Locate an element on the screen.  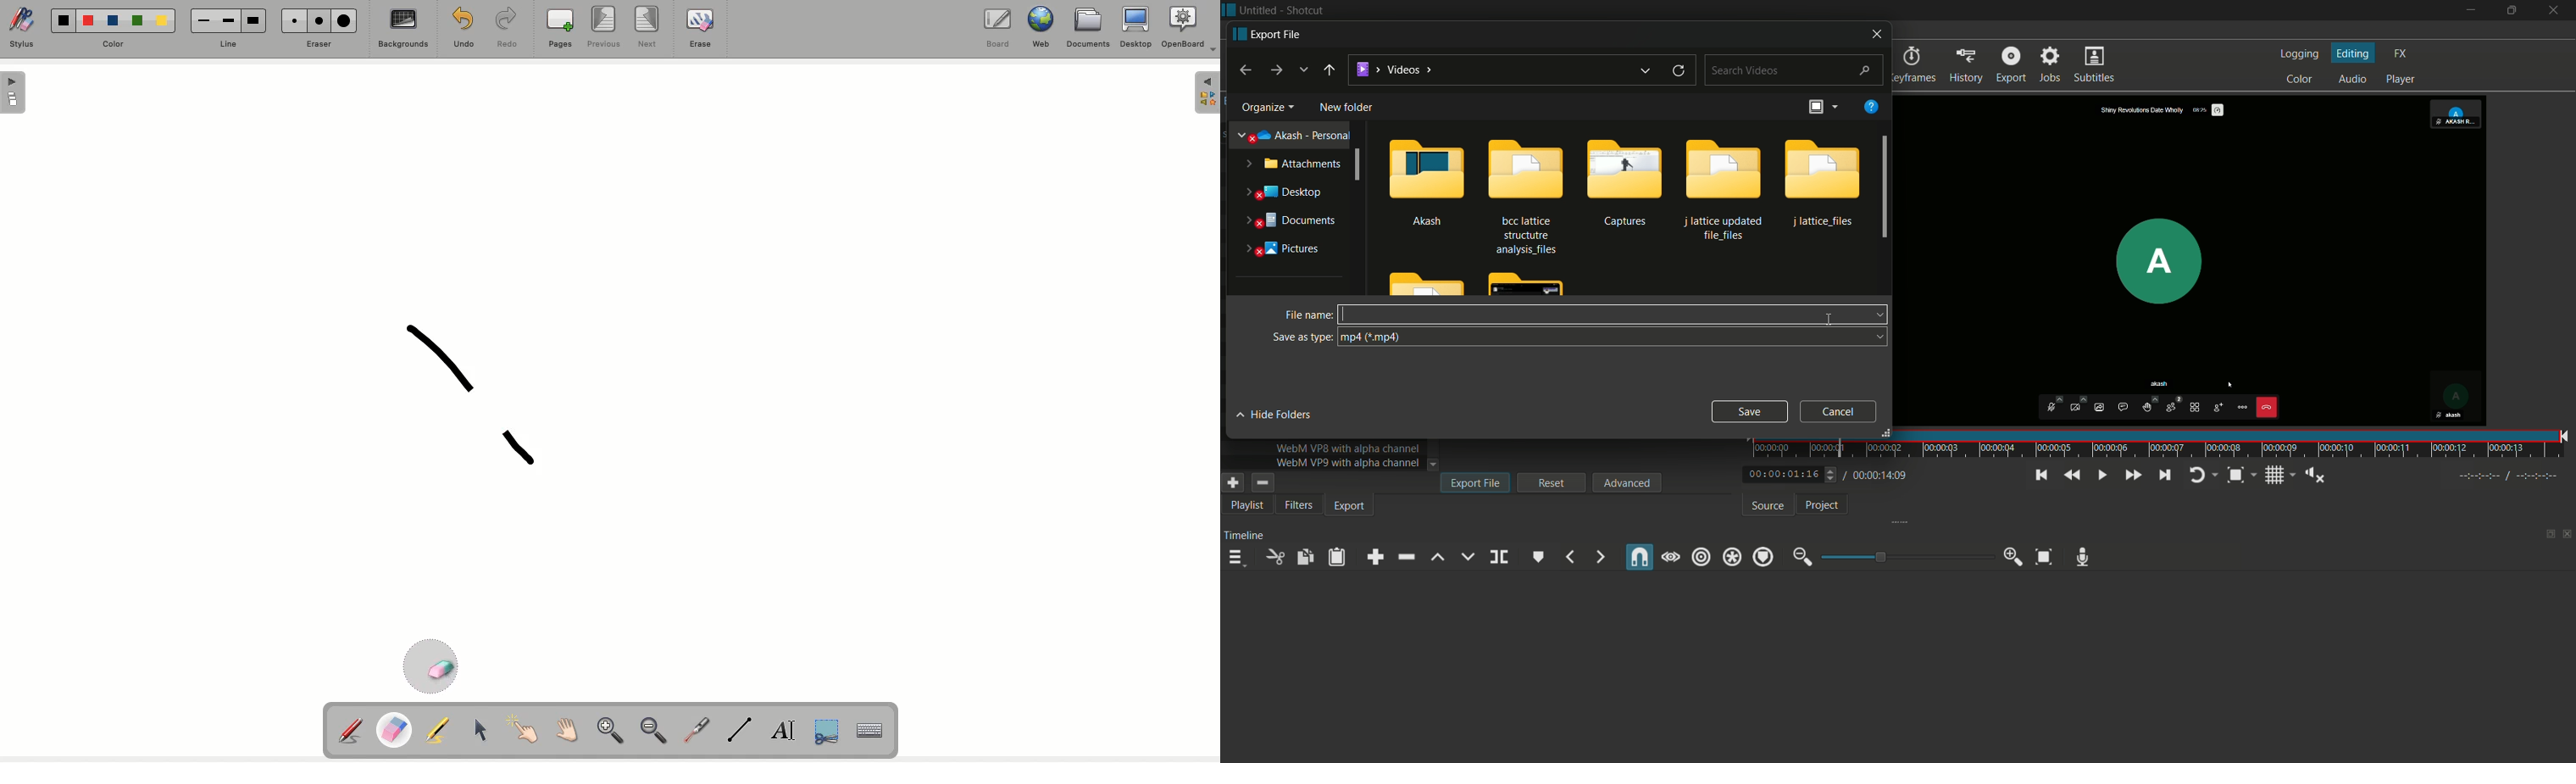
previous marker is located at coordinates (1569, 557).